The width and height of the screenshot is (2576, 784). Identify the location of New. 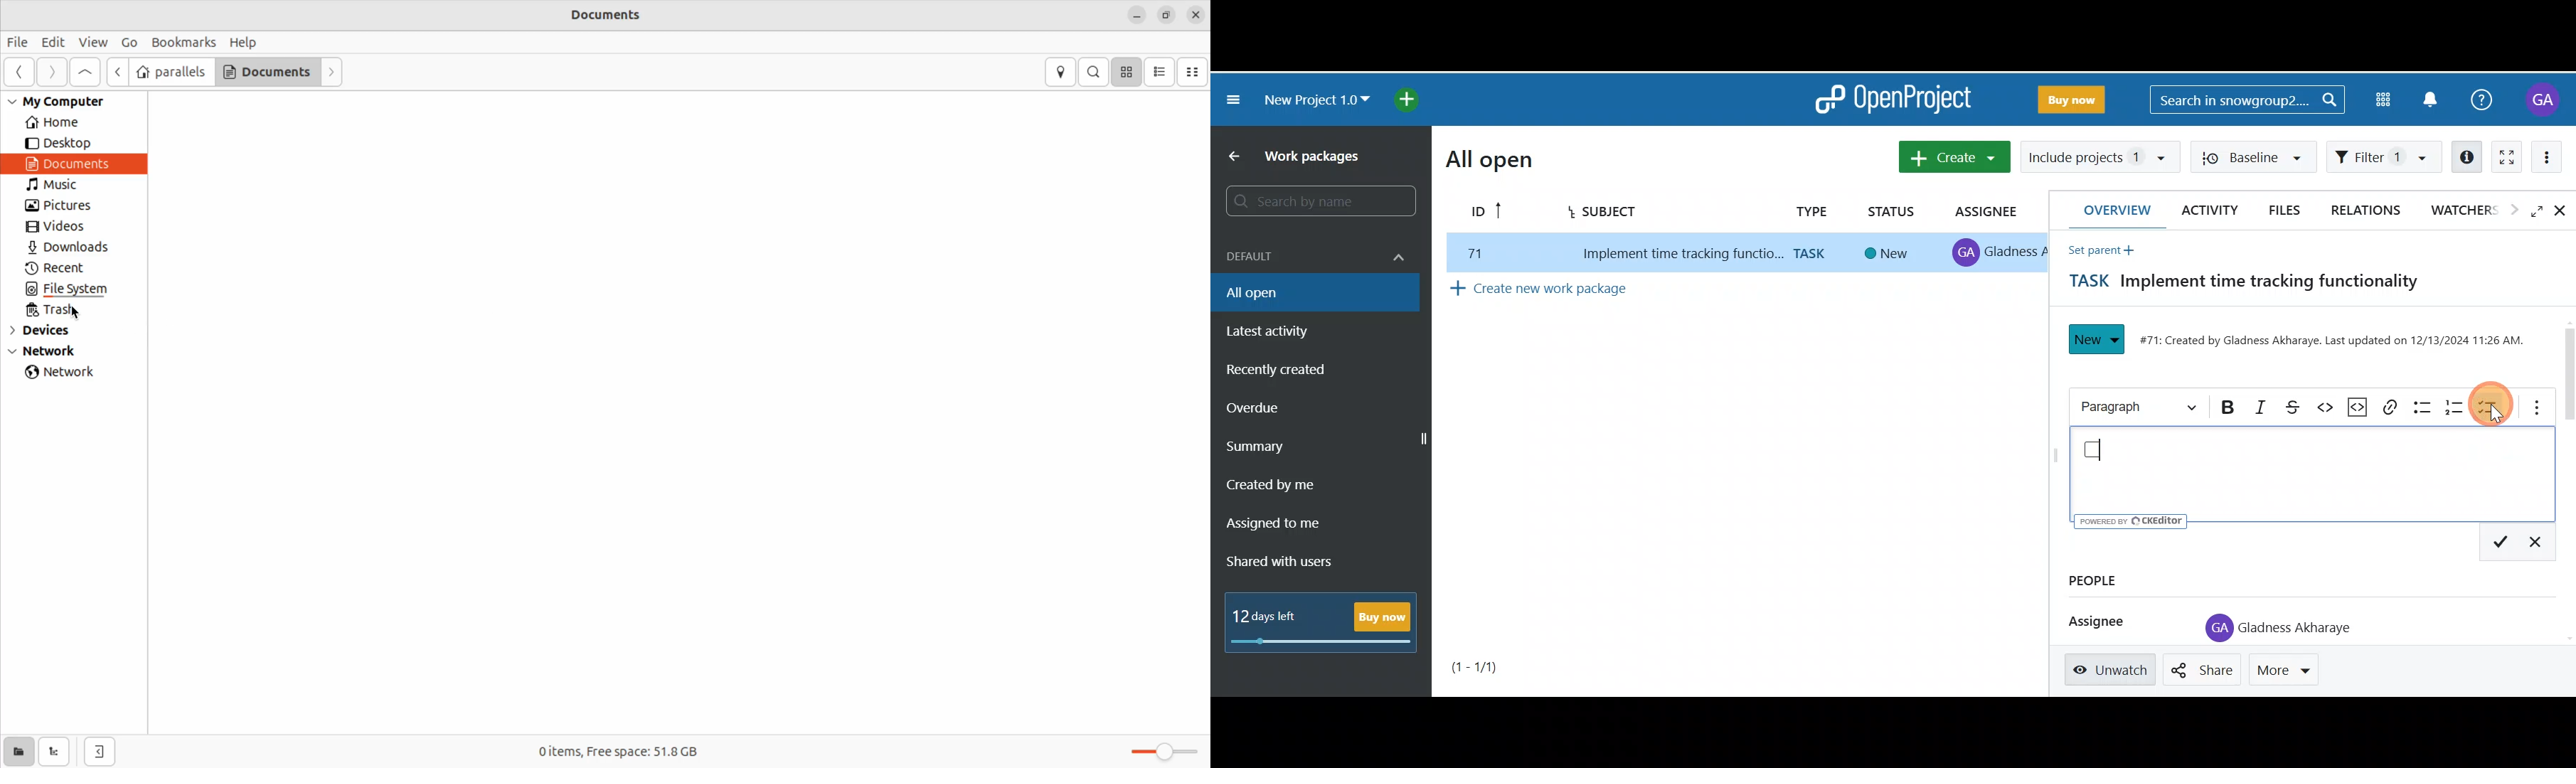
(2097, 339).